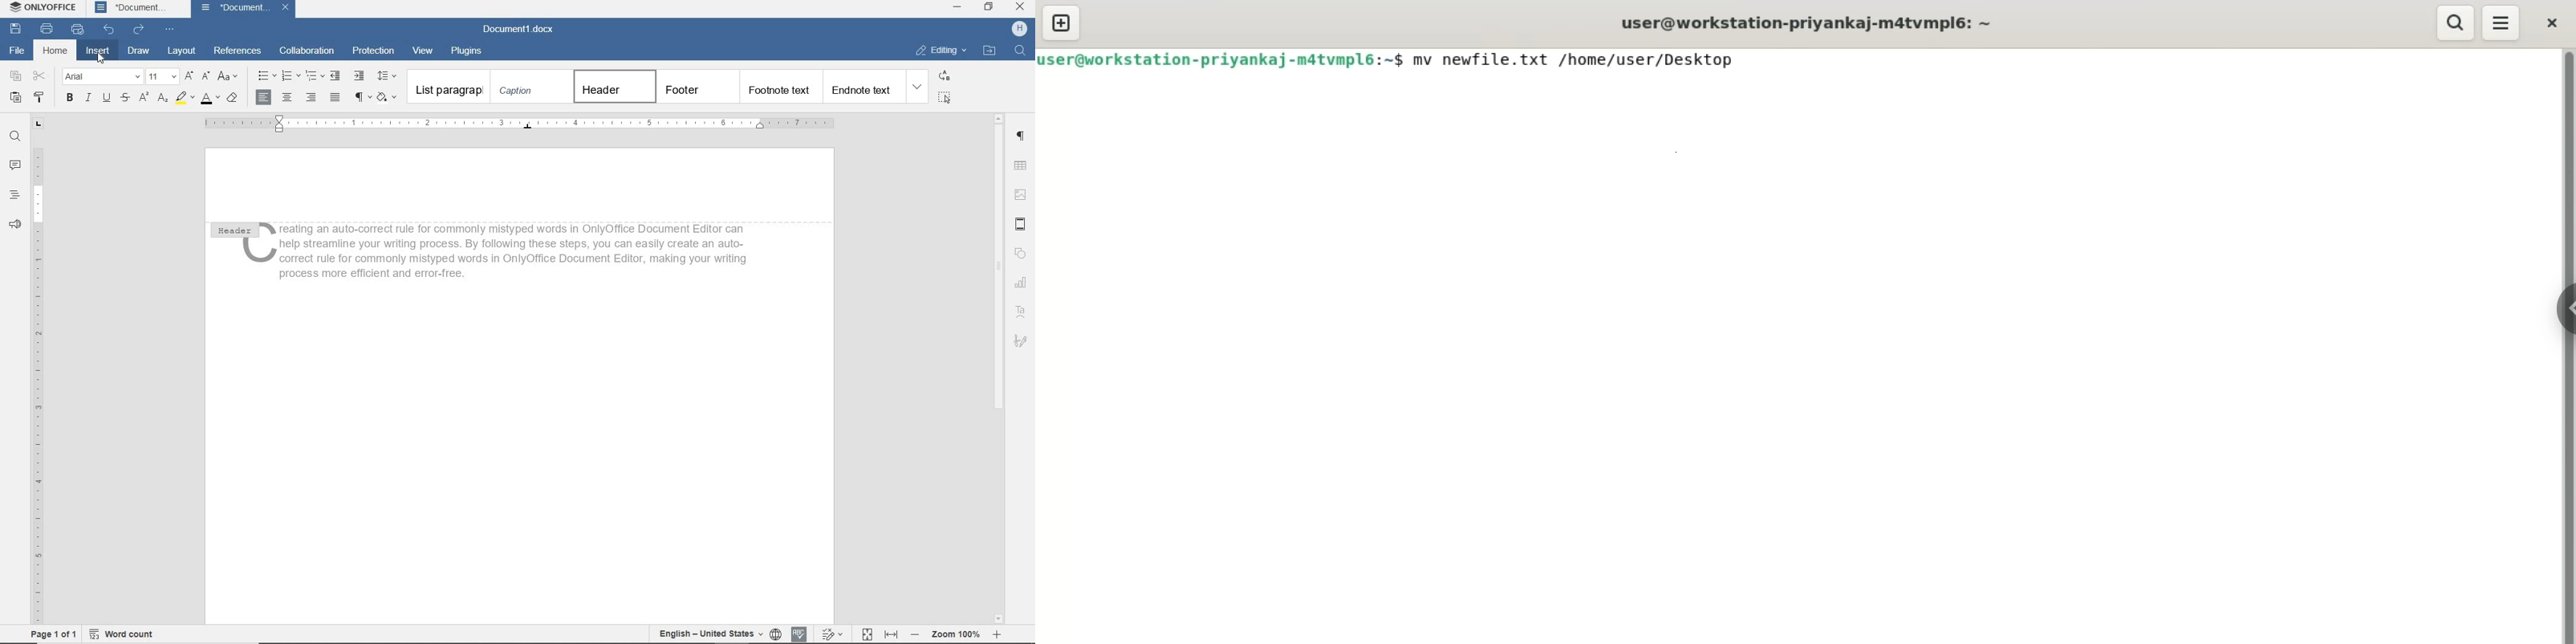 This screenshot has width=2576, height=644. What do you see at coordinates (15, 99) in the screenshot?
I see `PASTE` at bounding box center [15, 99].